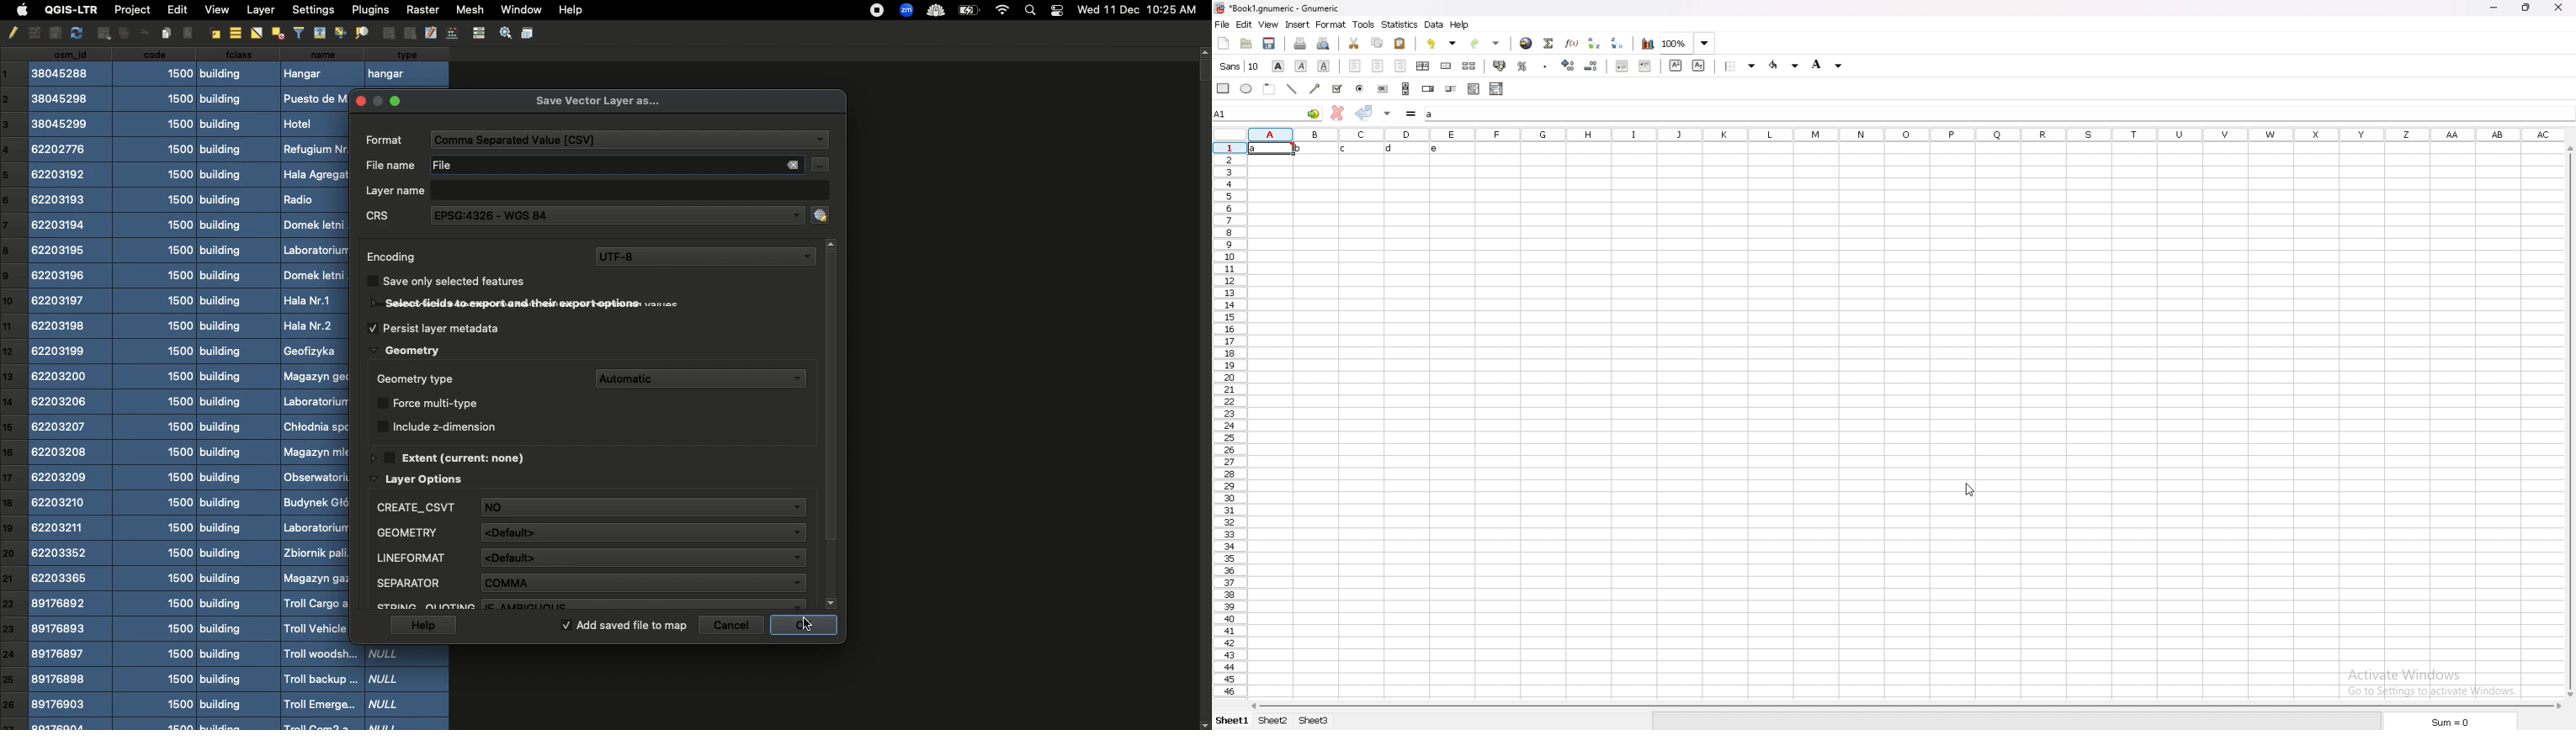 This screenshot has height=756, width=2576. I want to click on percentage, so click(1523, 66).